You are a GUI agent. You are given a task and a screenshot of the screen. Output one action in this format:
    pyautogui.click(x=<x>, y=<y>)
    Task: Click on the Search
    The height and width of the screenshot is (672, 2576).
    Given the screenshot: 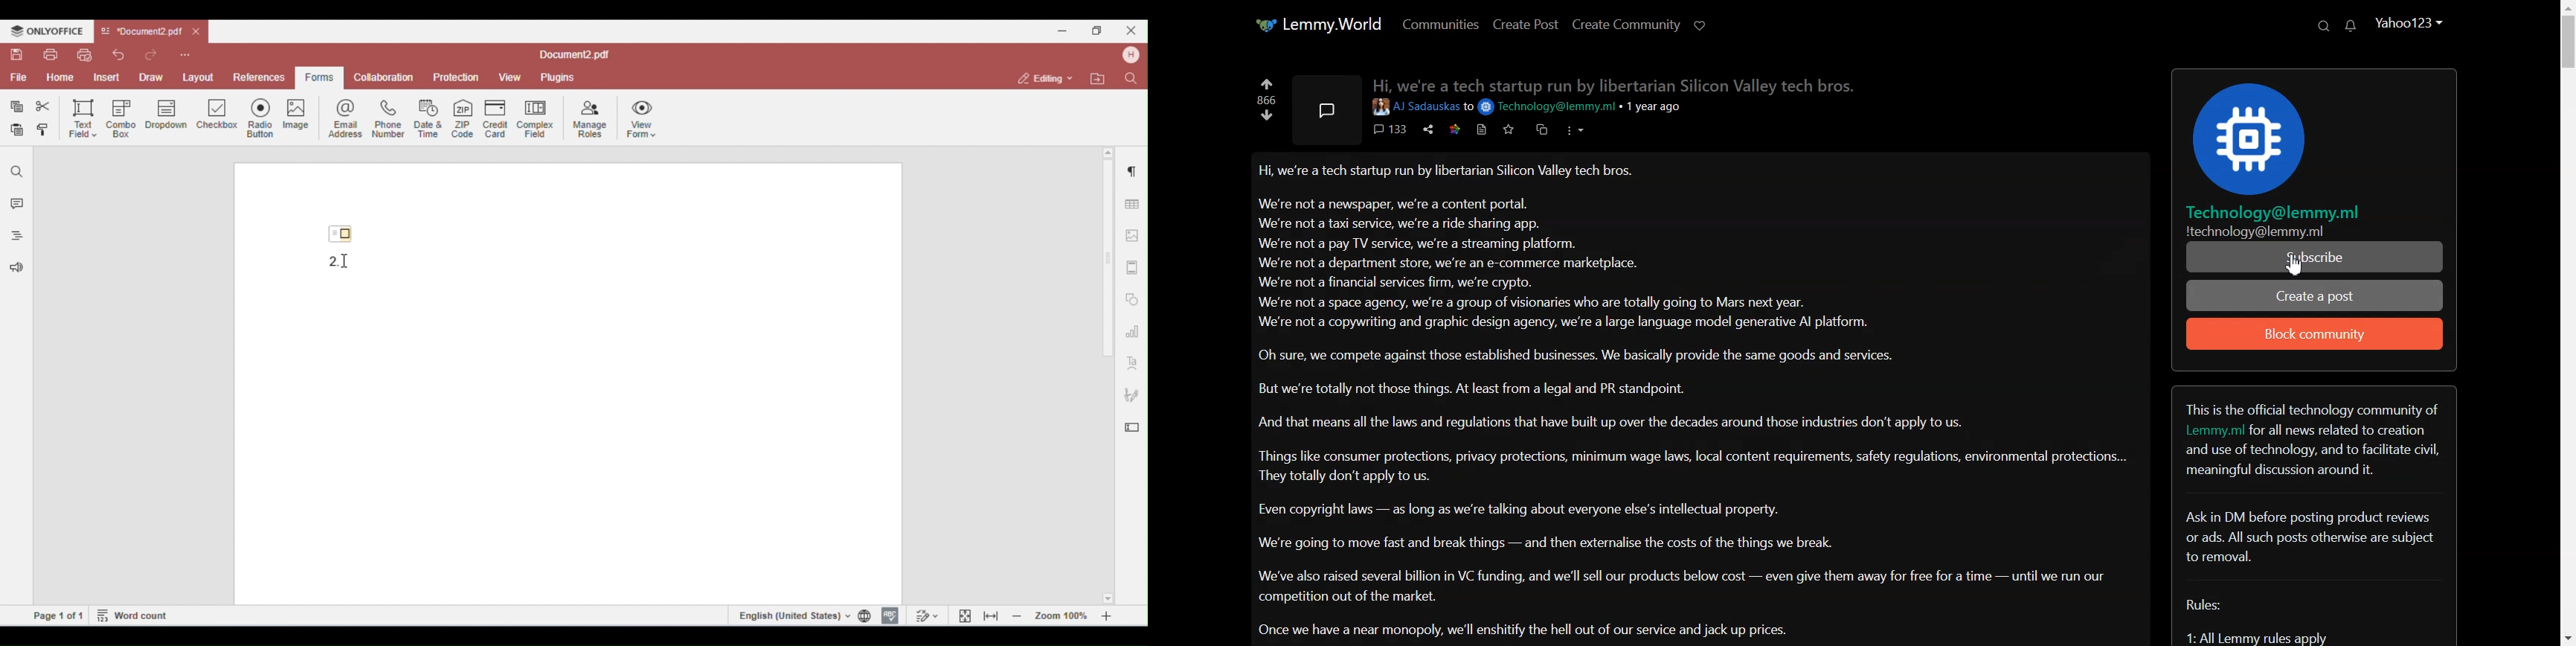 What is the action you would take?
    pyautogui.click(x=2323, y=26)
    